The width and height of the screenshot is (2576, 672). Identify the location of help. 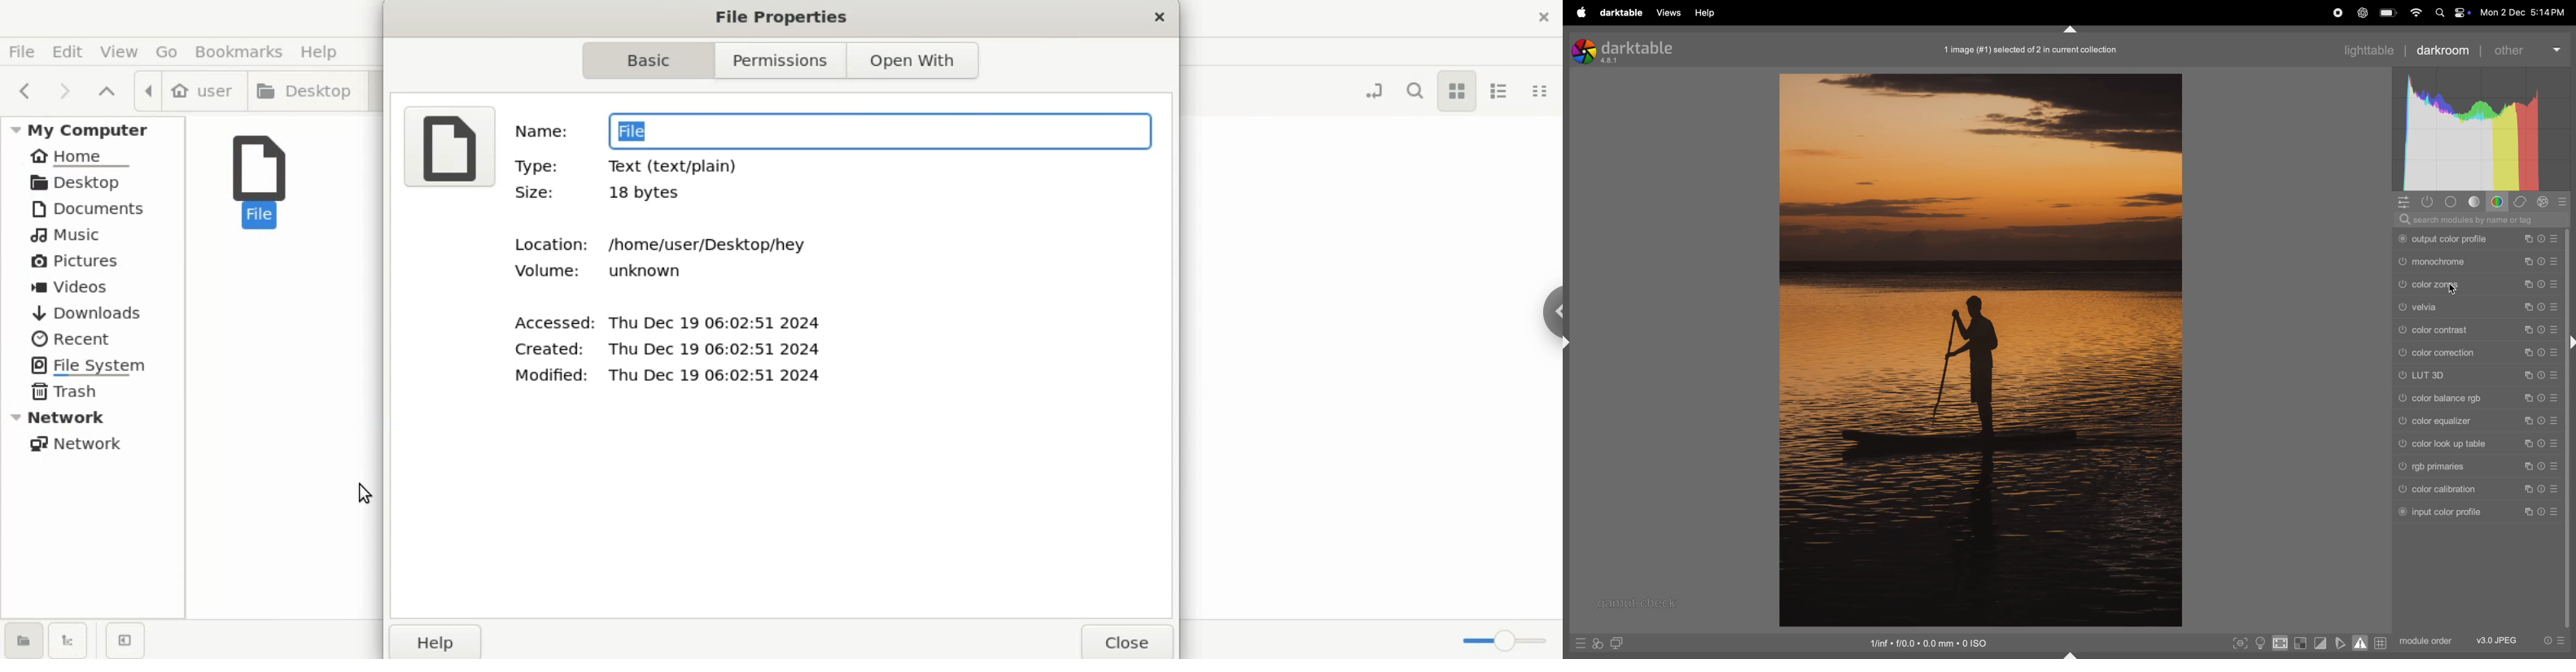
(1708, 14).